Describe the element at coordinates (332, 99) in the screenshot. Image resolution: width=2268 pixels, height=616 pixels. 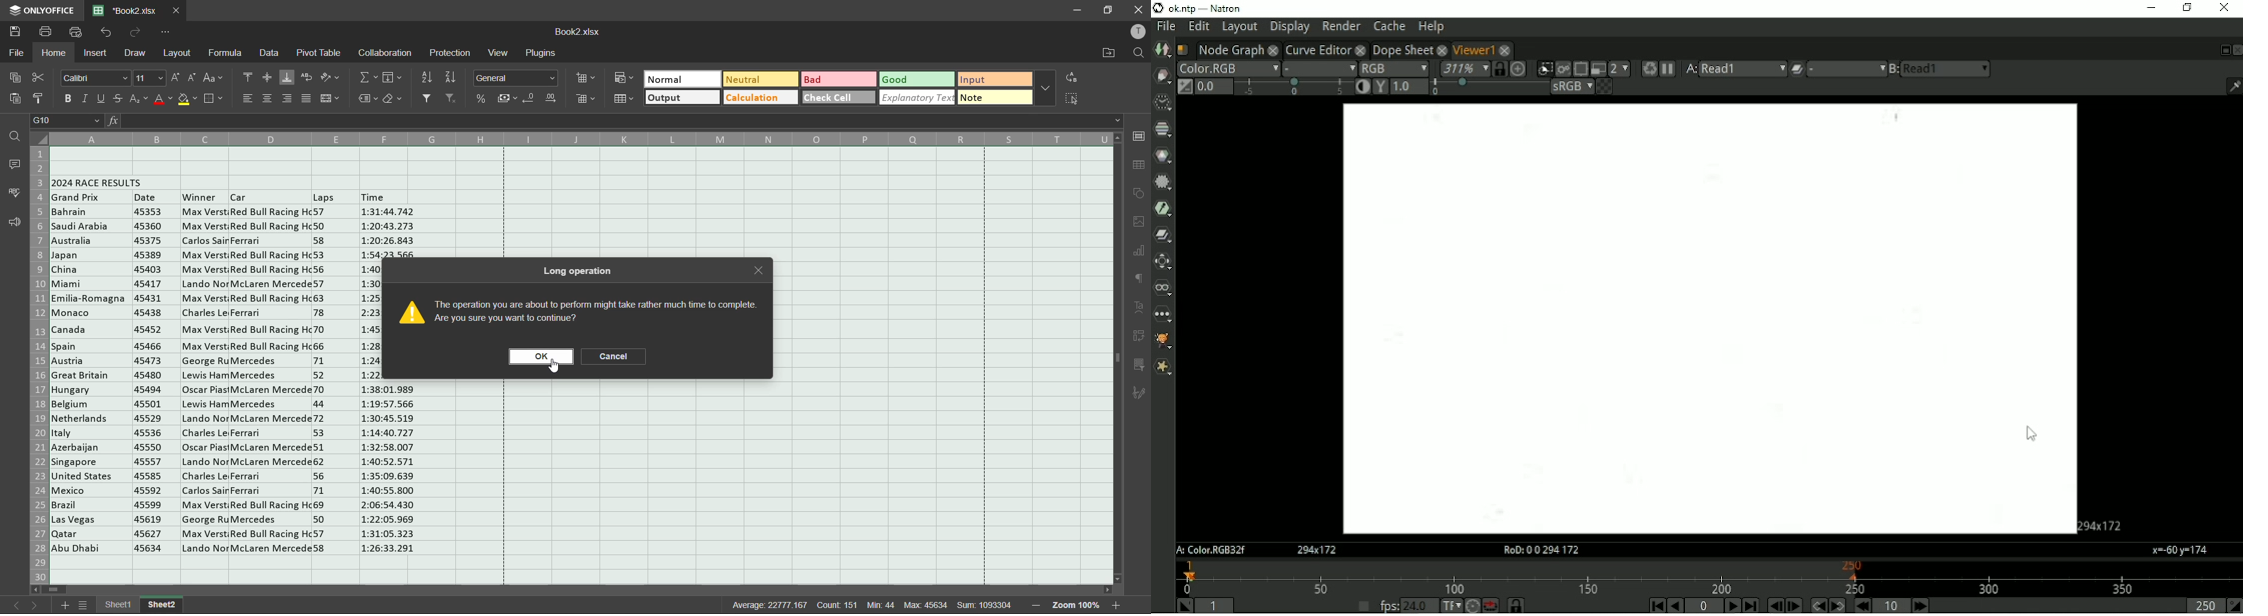
I see `merge and center` at that location.